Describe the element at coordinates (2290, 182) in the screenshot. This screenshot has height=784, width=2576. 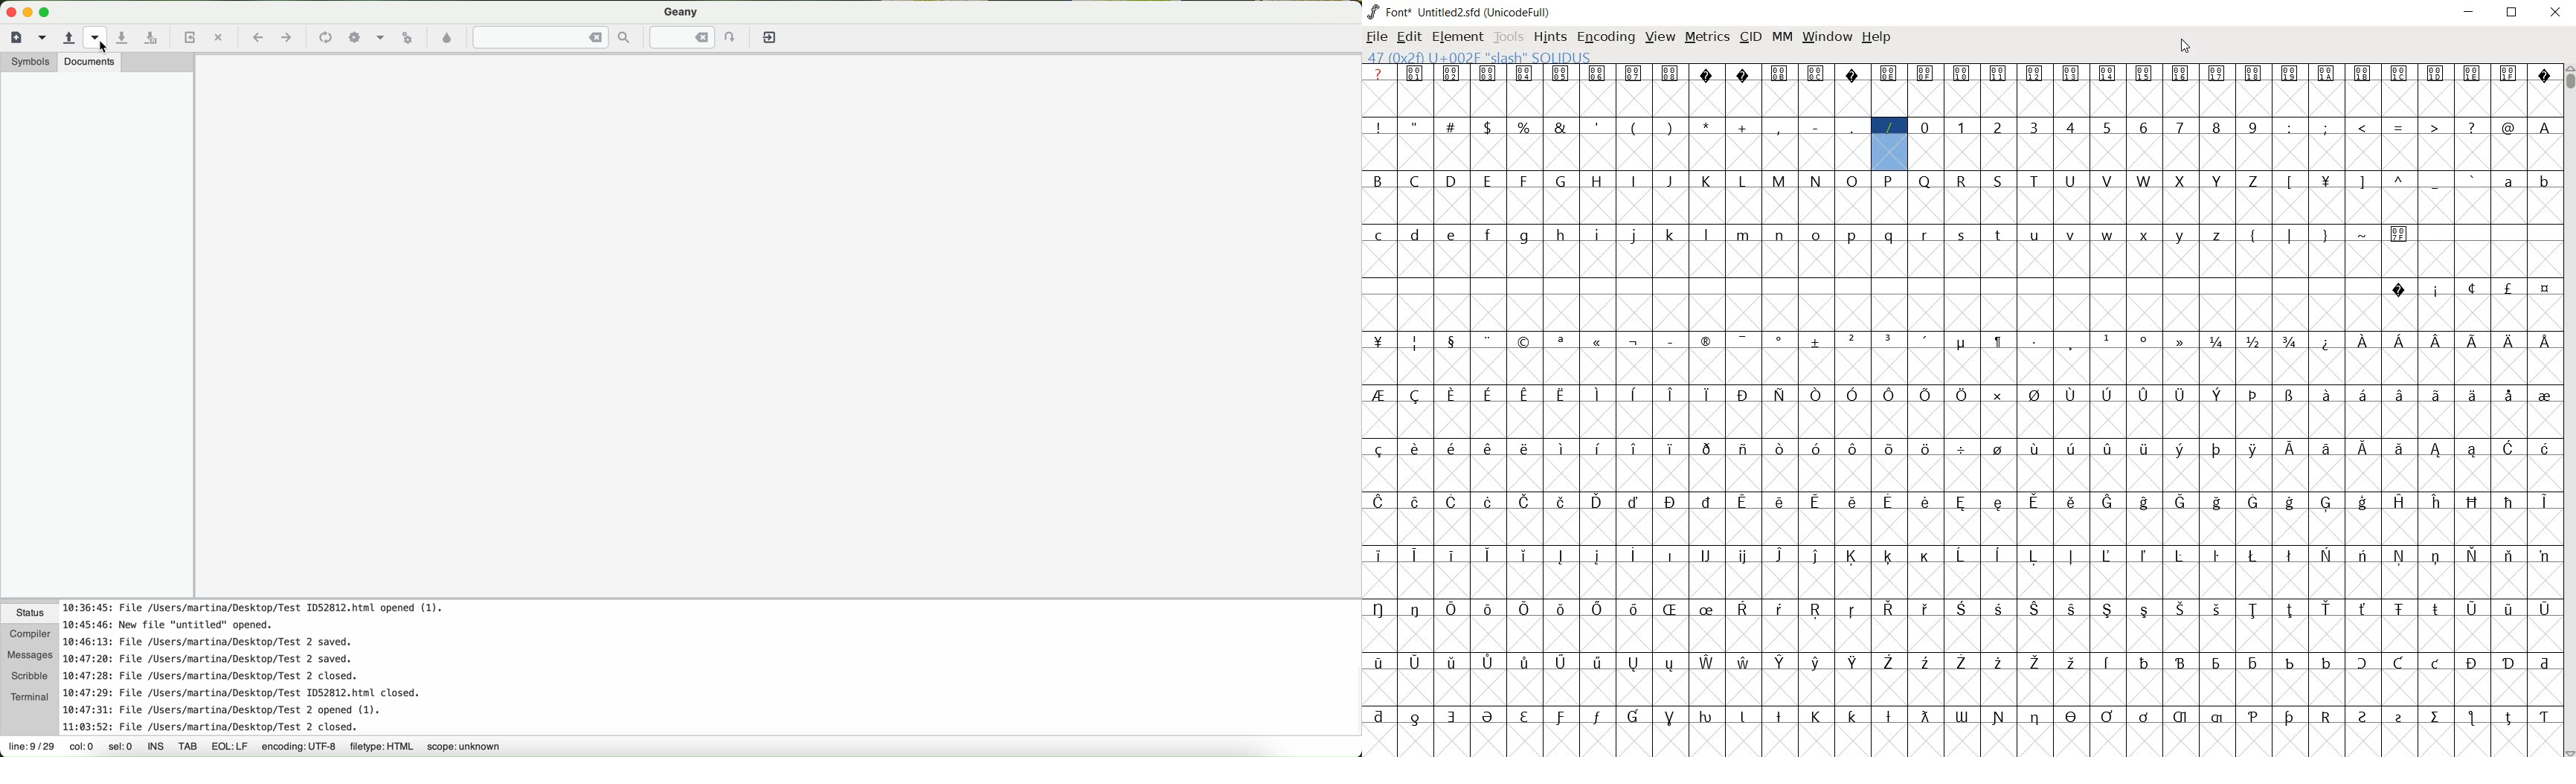
I see `glyph` at that location.